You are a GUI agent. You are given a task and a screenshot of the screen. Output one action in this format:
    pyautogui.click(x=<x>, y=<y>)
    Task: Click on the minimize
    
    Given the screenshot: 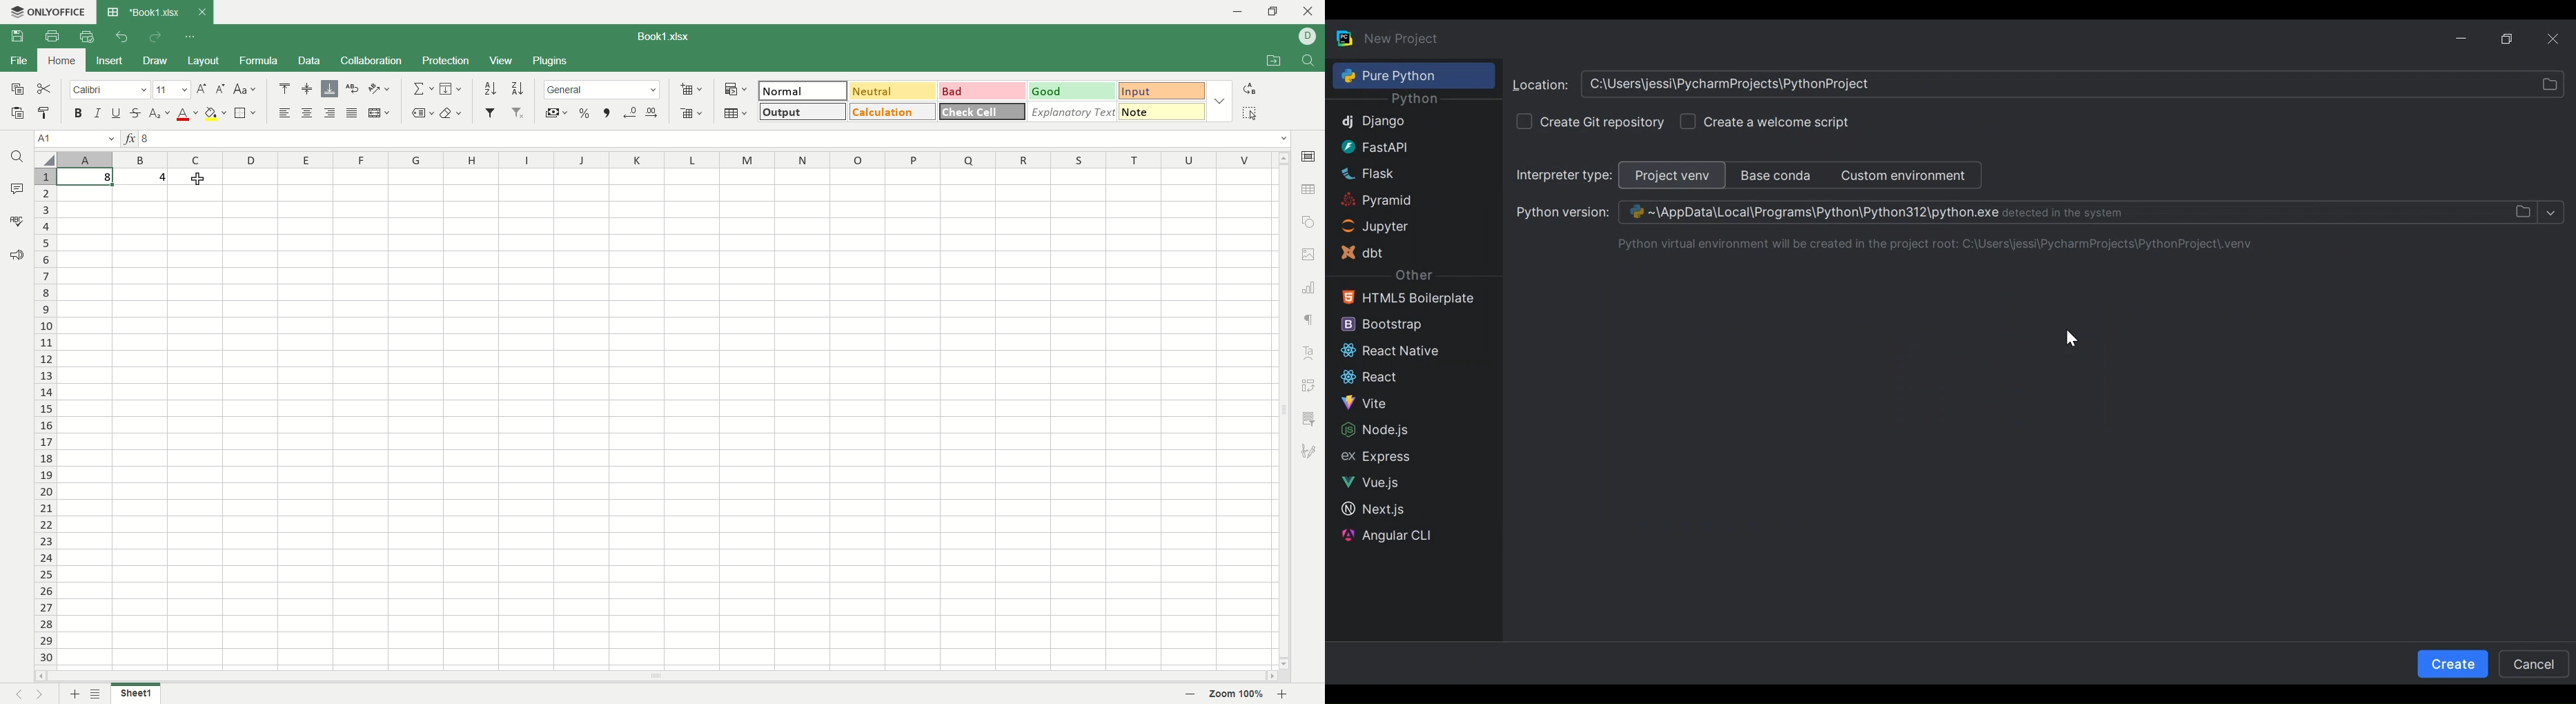 What is the action you would take?
    pyautogui.click(x=1236, y=13)
    